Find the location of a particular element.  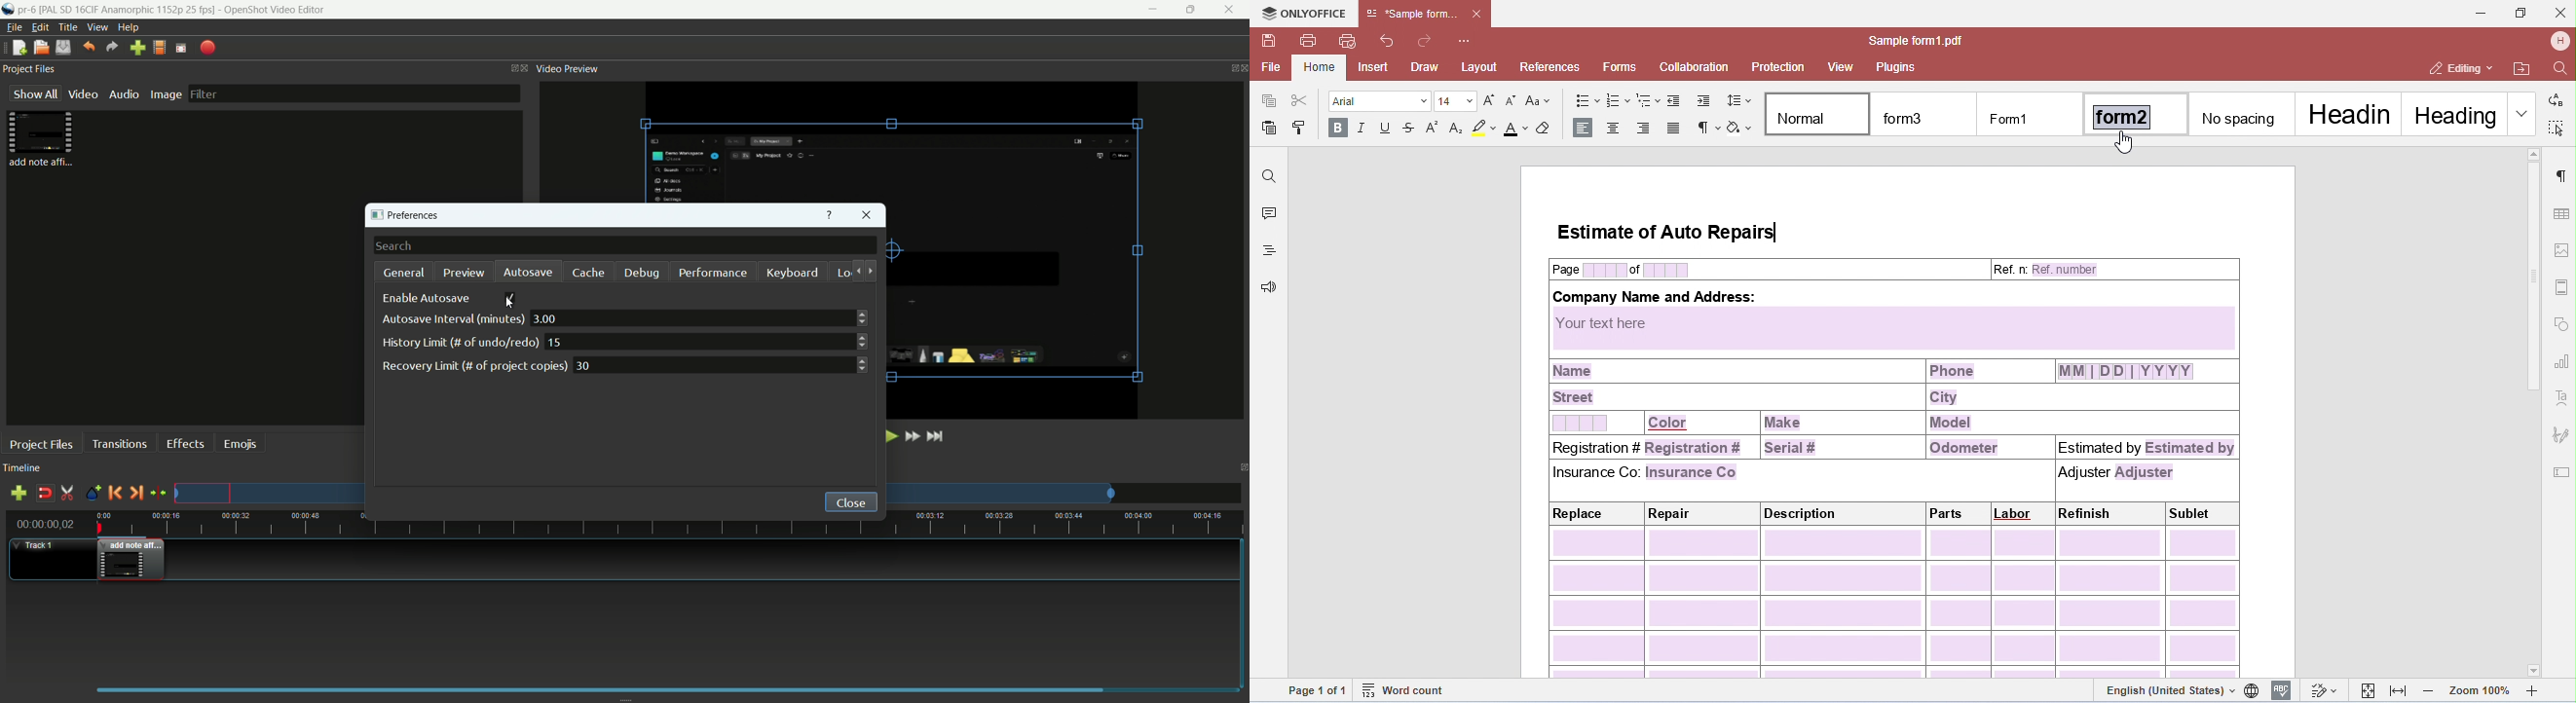

video preview is located at coordinates (568, 68).